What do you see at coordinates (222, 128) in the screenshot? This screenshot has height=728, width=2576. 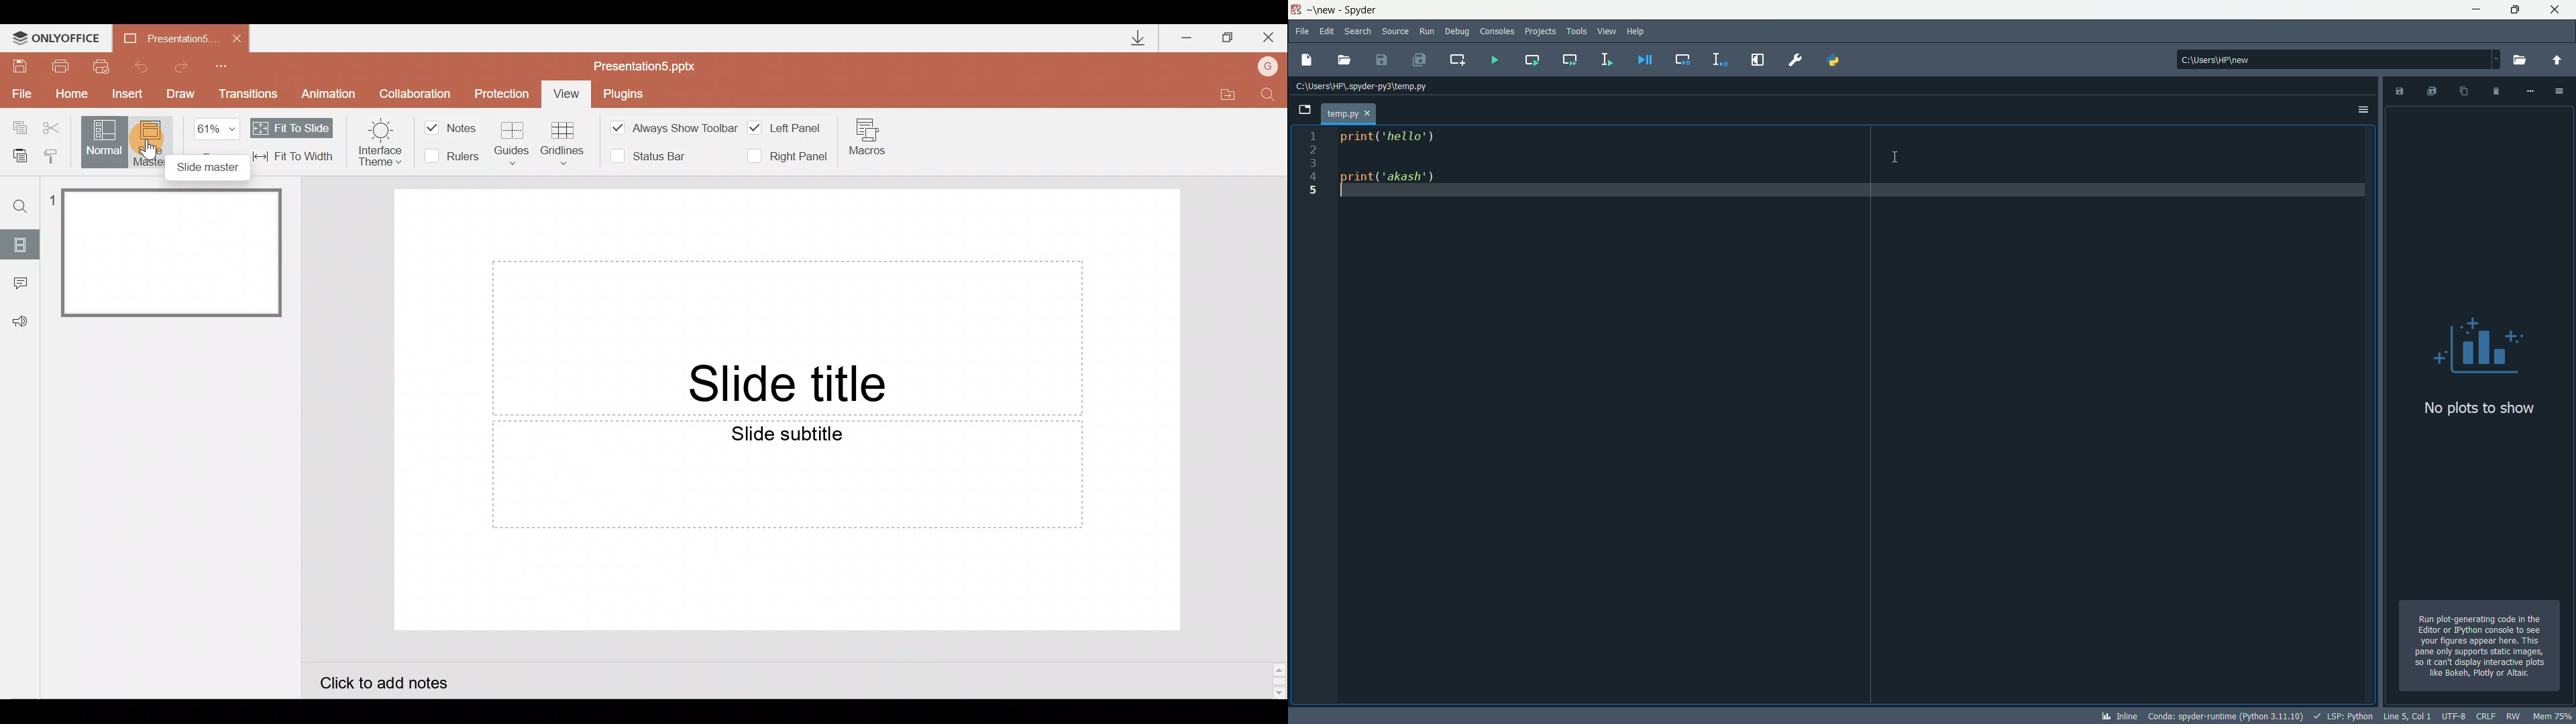 I see `Zoom` at bounding box center [222, 128].